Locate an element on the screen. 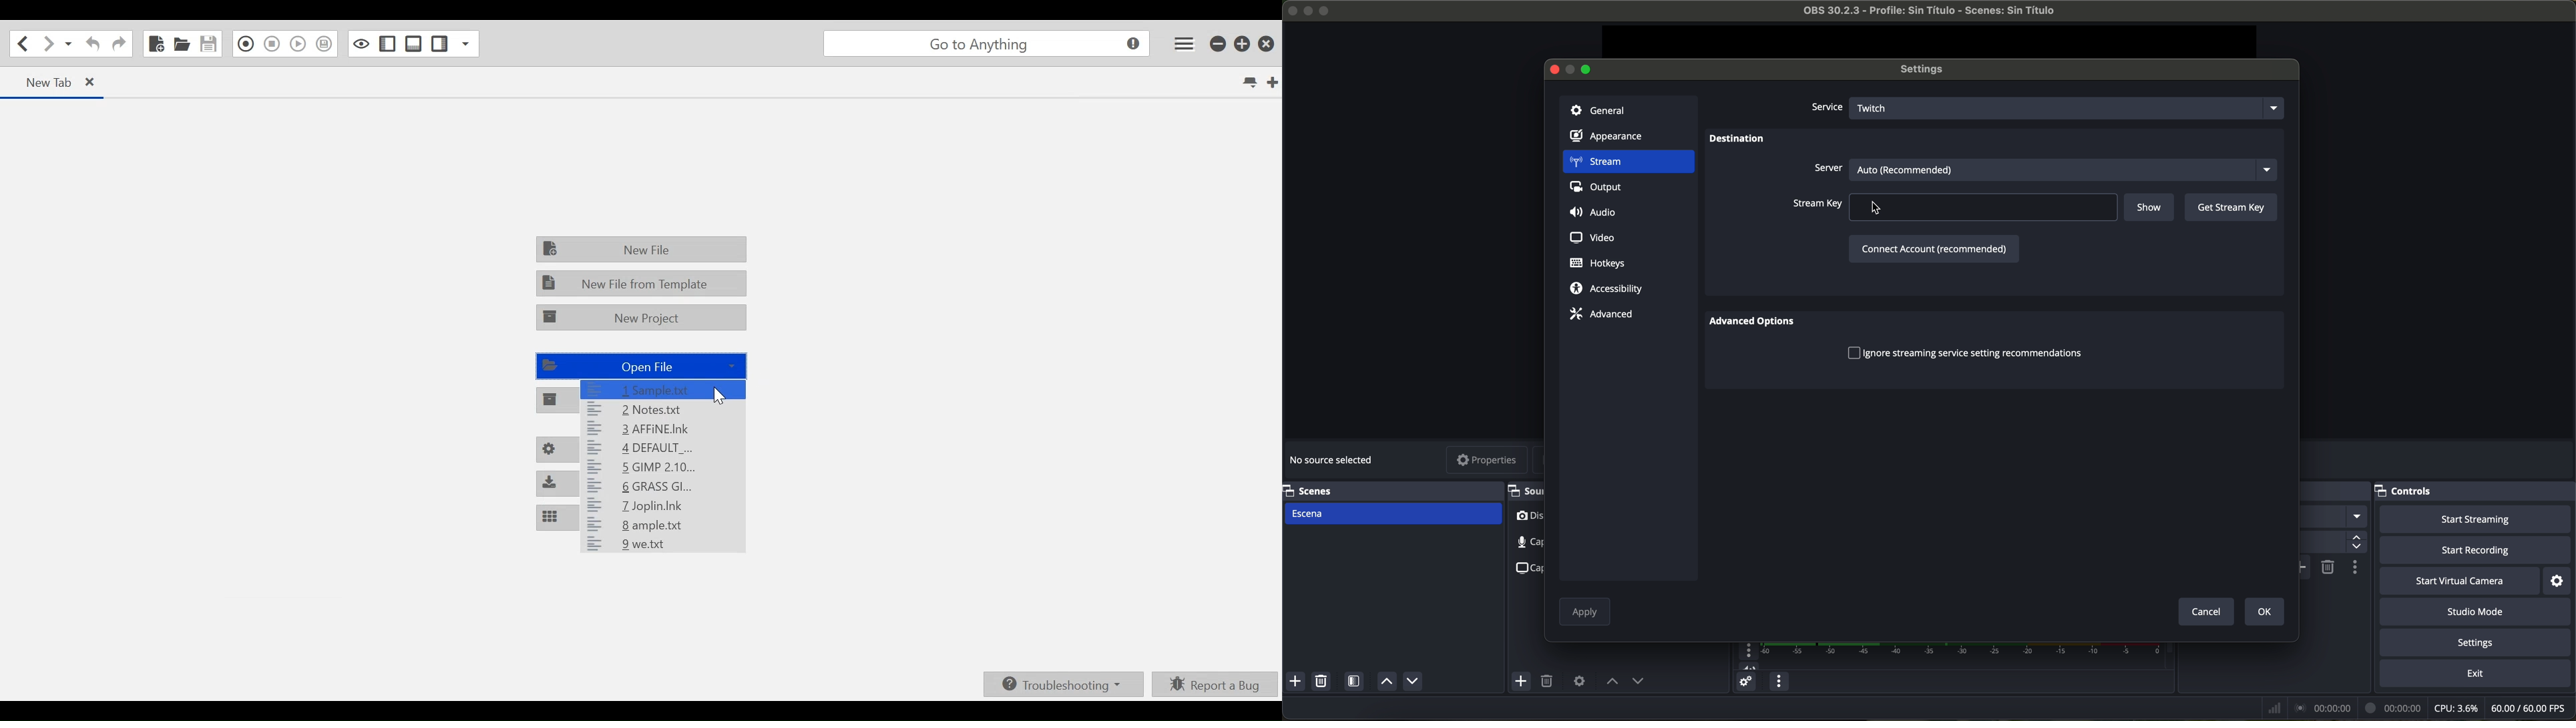 This screenshot has height=728, width=2576. settings is located at coordinates (2559, 581).